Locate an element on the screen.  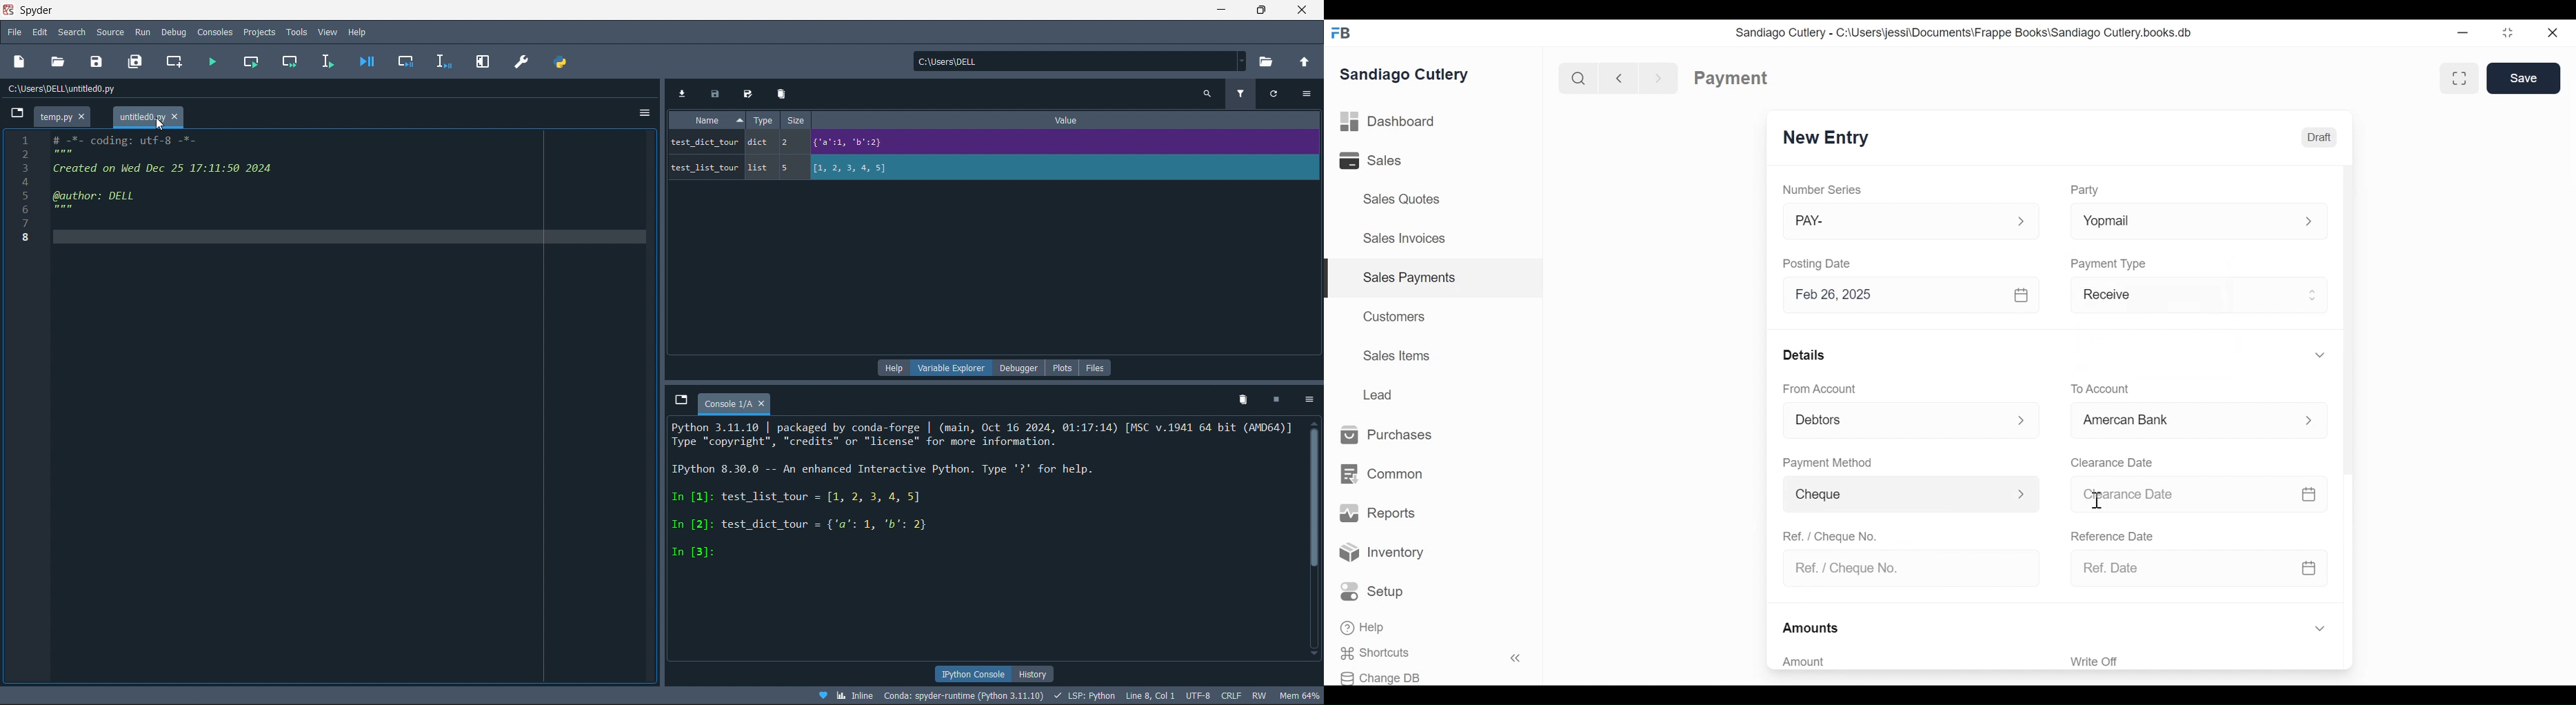
Search is located at coordinates (1576, 78).